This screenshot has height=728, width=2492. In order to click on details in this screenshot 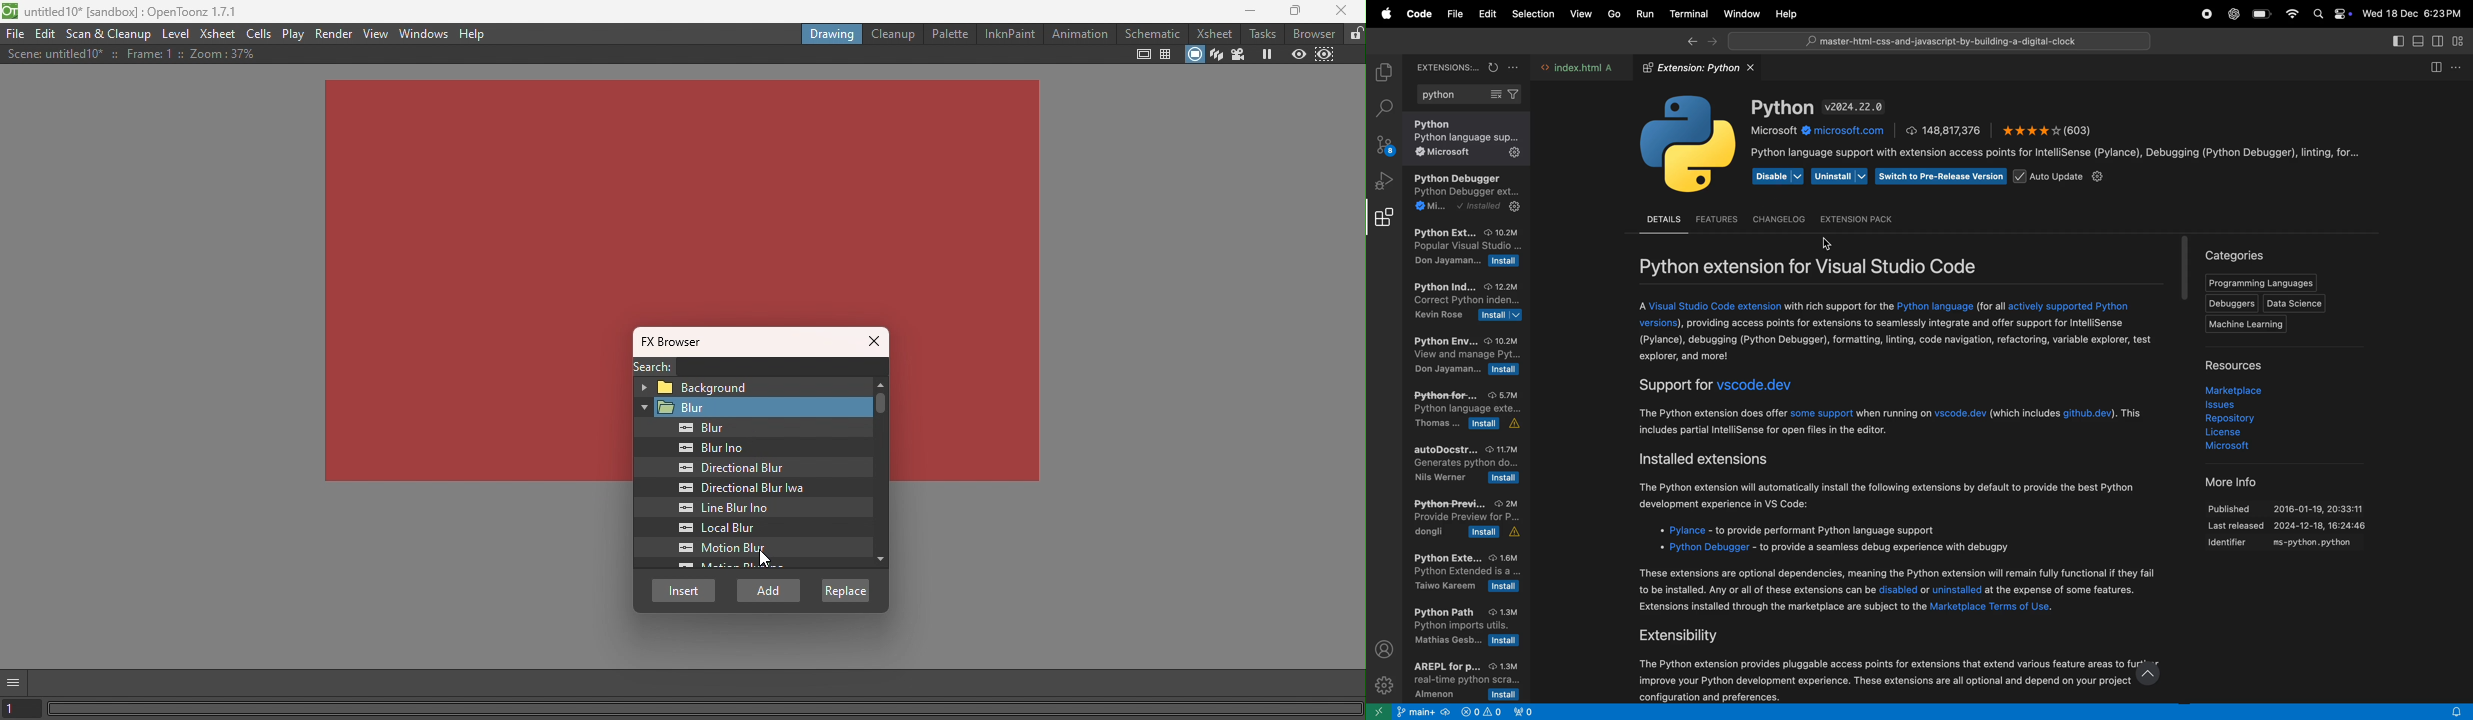, I will do `click(1662, 220)`.